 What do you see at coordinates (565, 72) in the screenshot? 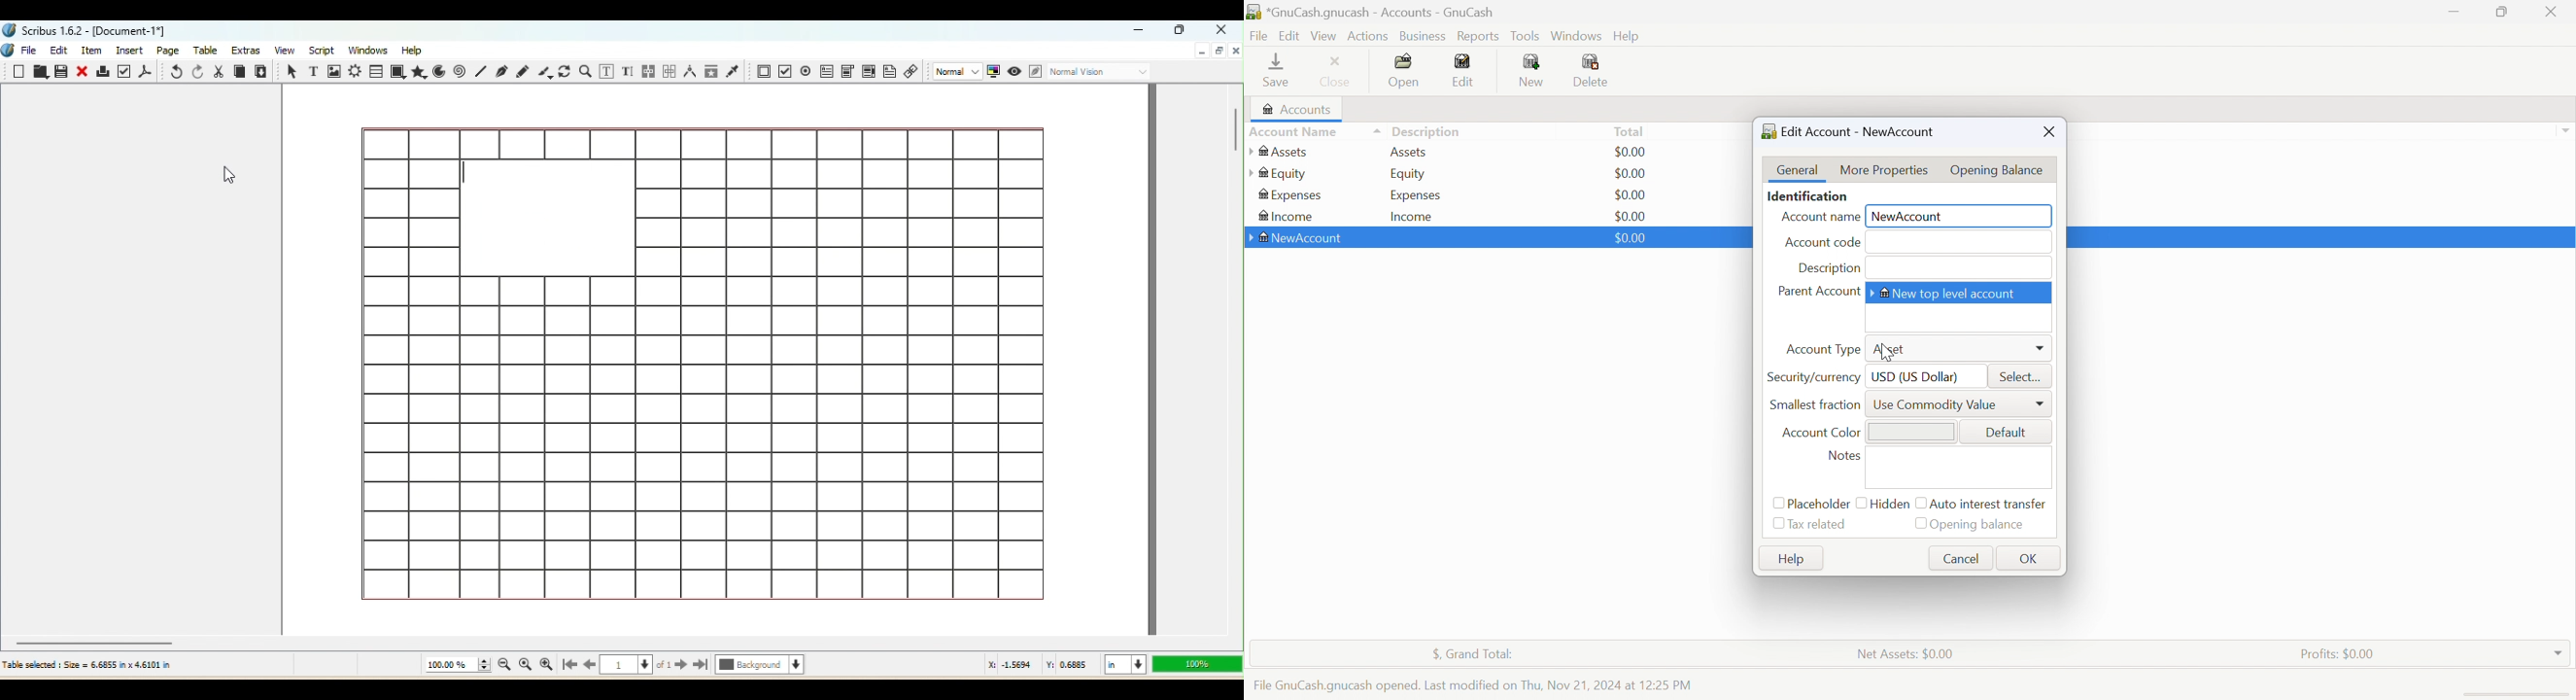
I see `Rotate item` at bounding box center [565, 72].